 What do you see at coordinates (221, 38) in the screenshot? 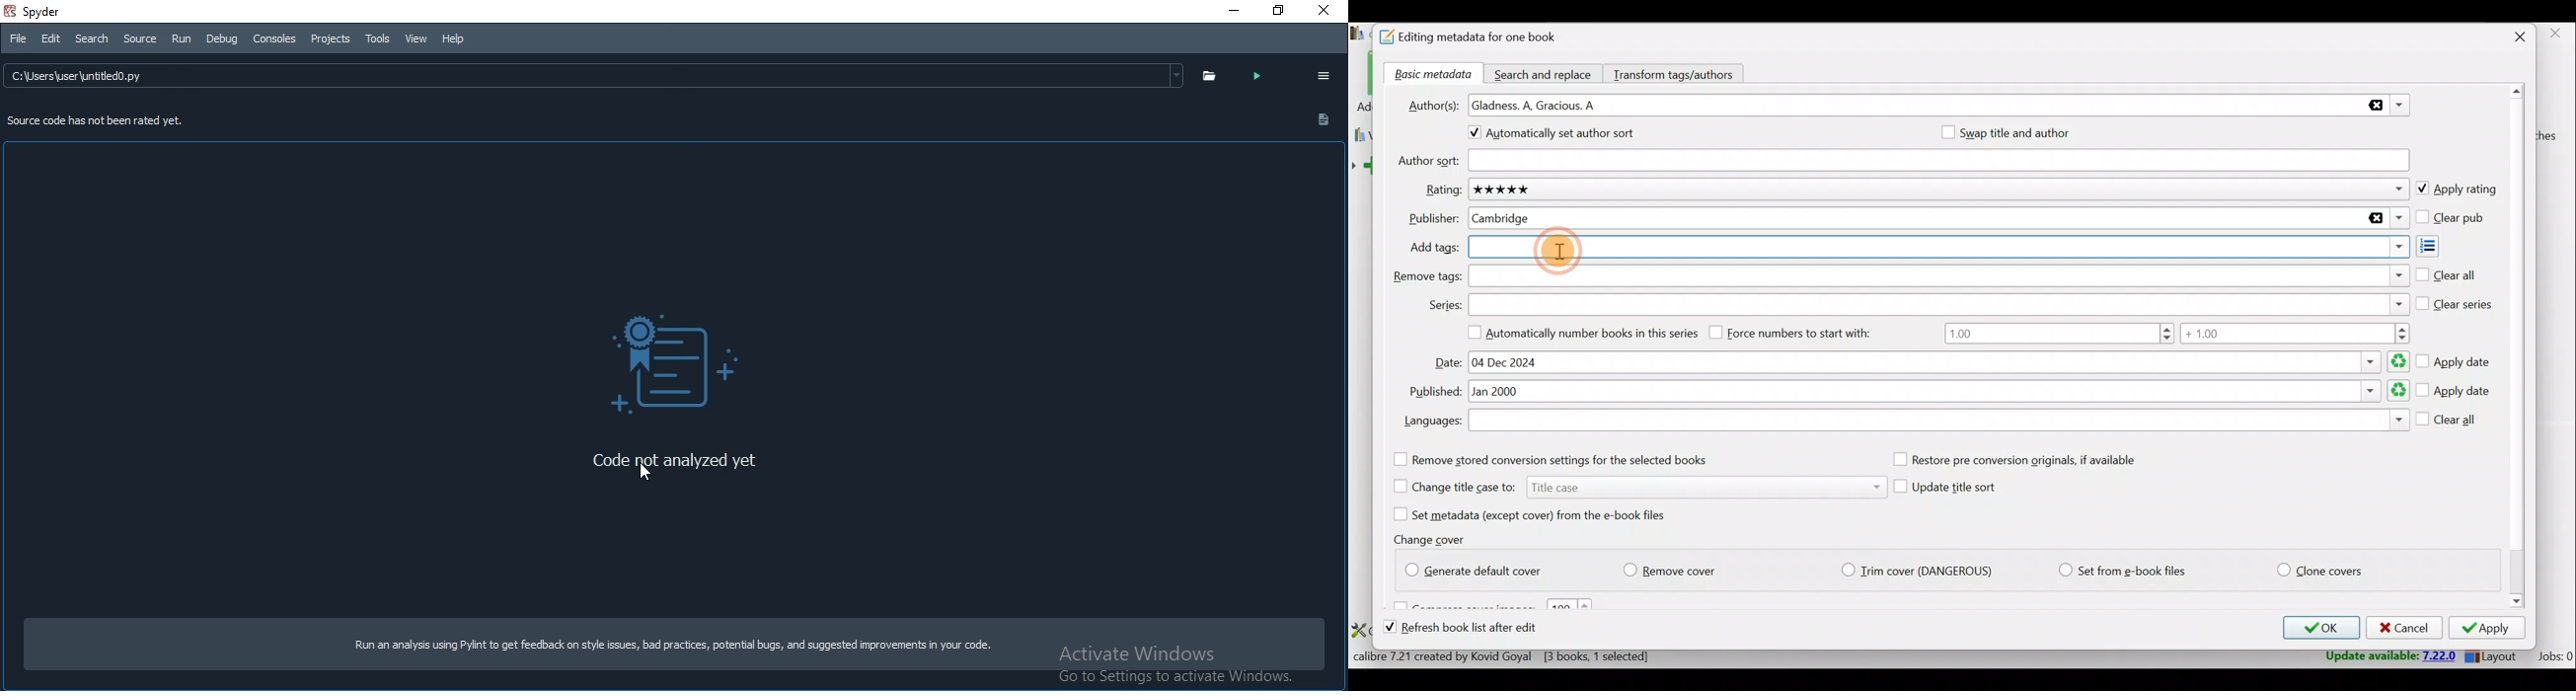
I see `Debug` at bounding box center [221, 38].